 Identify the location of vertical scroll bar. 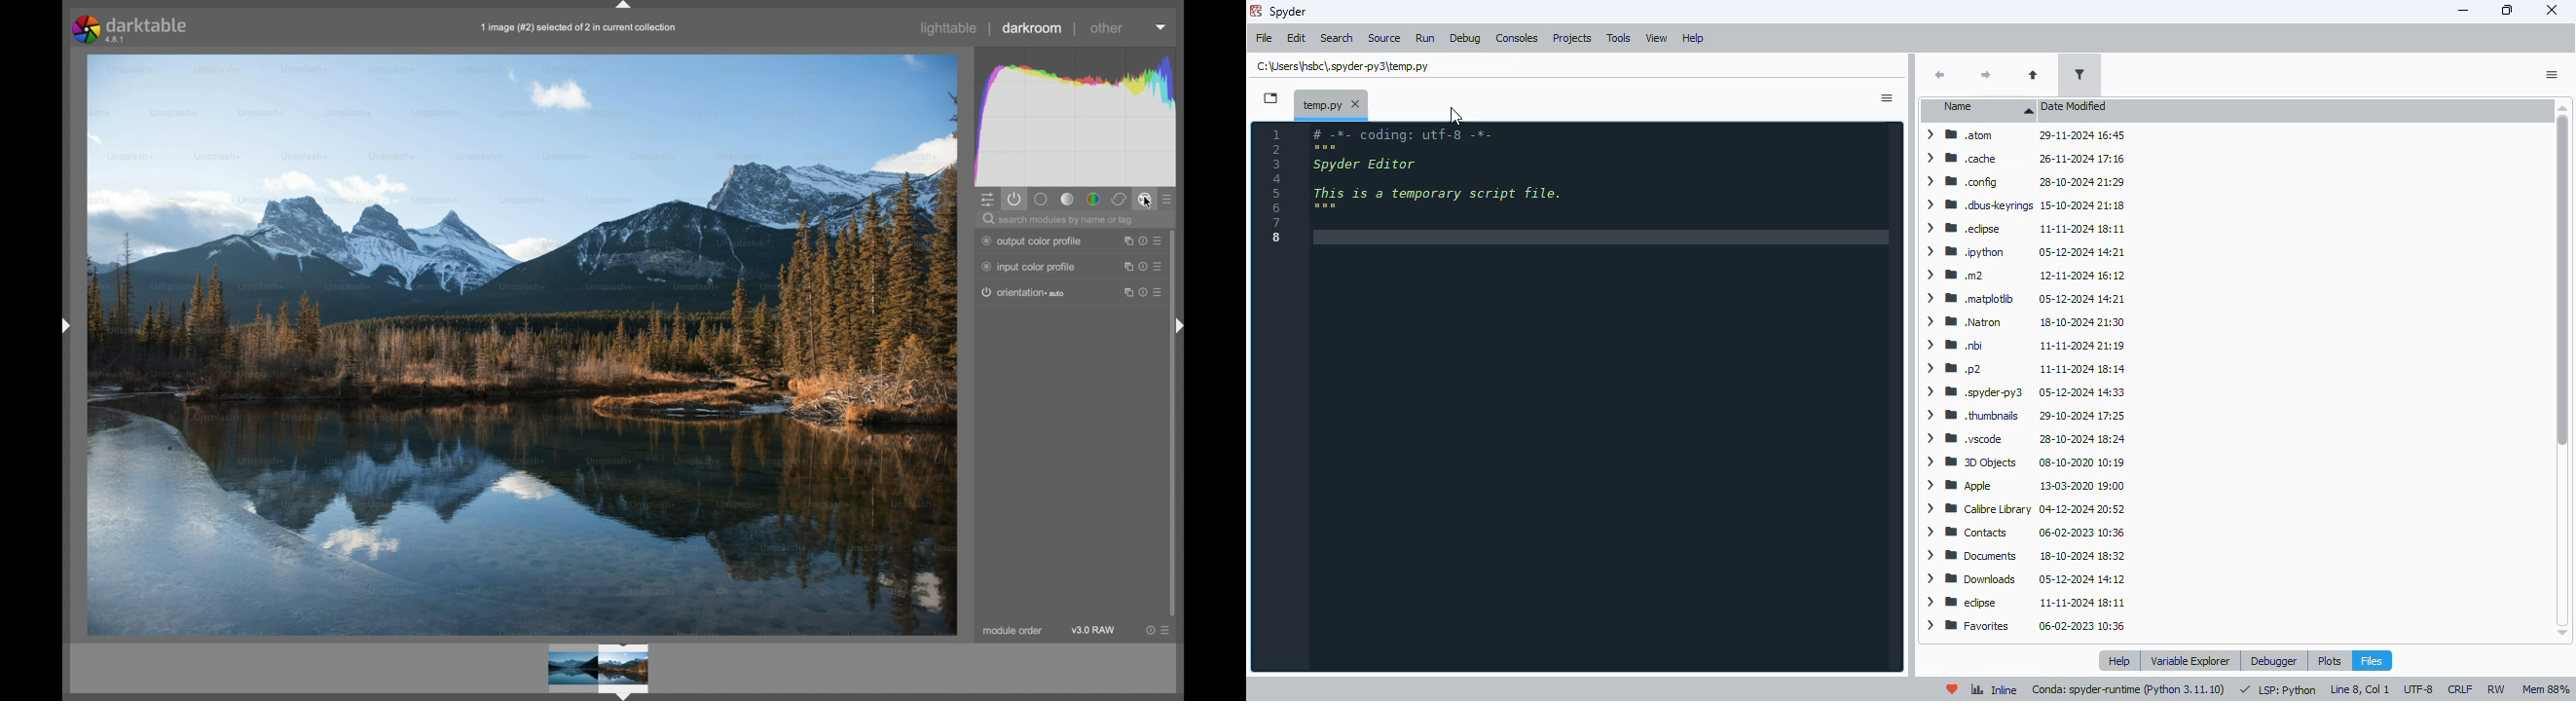
(2559, 370).